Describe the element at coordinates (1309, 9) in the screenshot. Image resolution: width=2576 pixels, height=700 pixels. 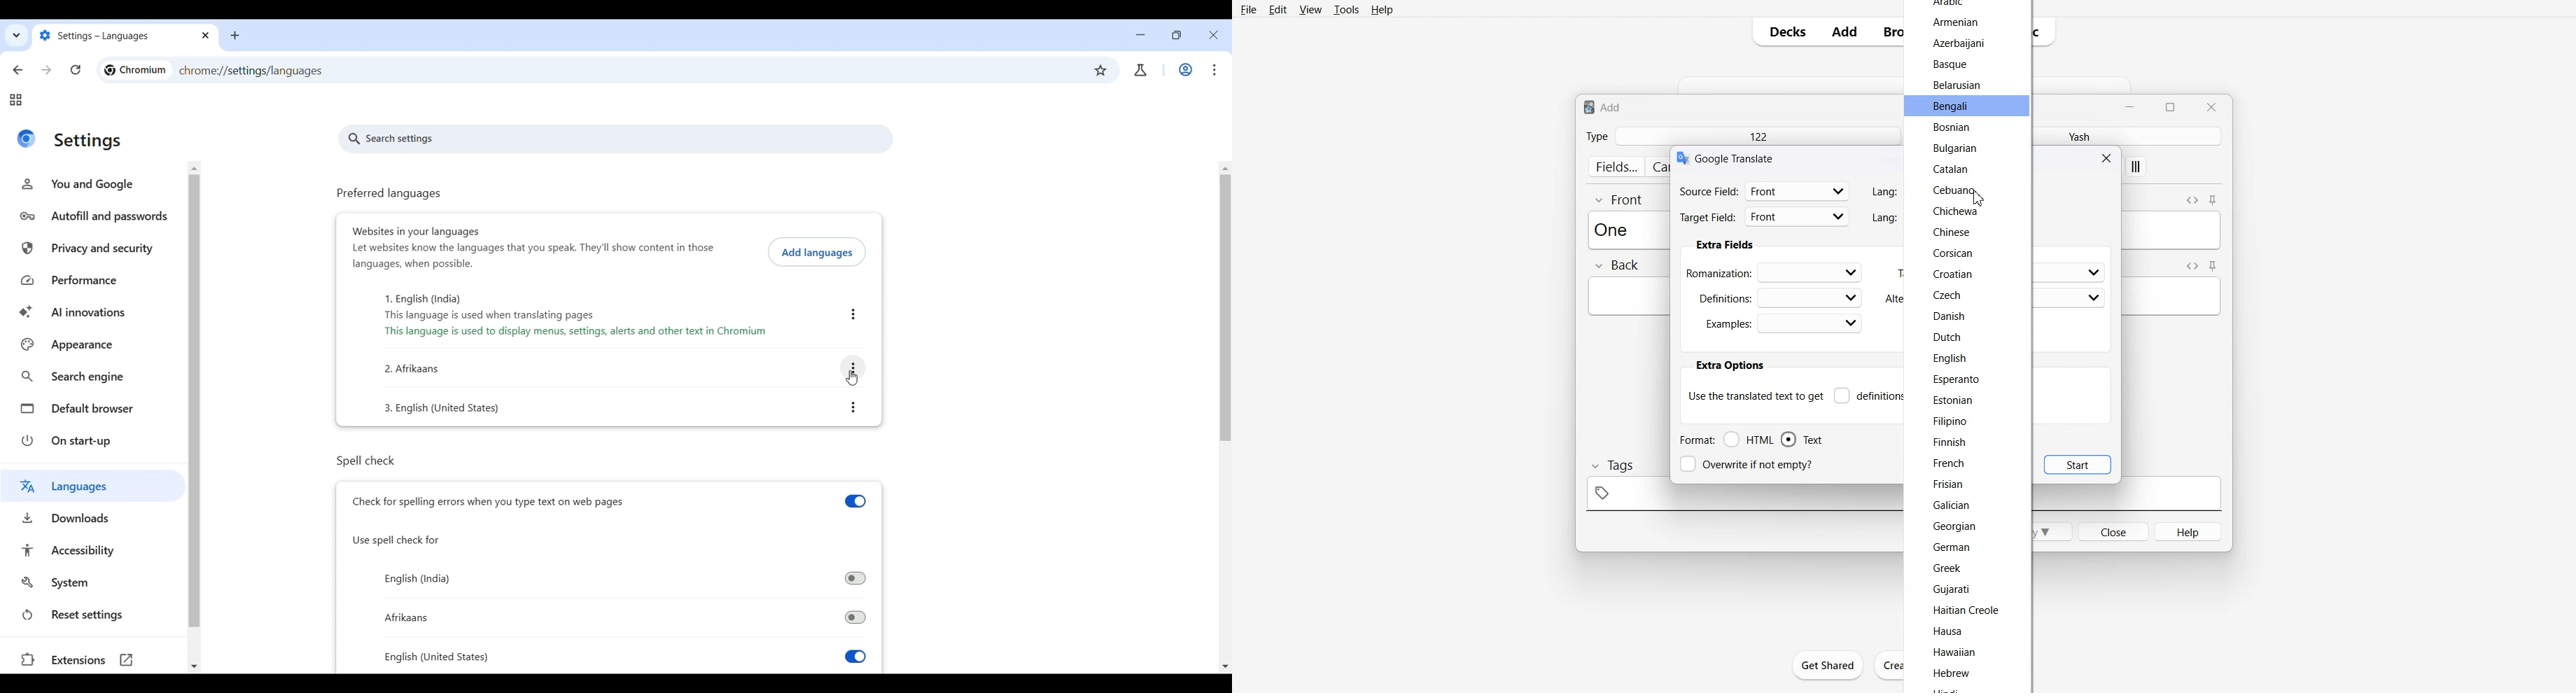
I see `View` at that location.